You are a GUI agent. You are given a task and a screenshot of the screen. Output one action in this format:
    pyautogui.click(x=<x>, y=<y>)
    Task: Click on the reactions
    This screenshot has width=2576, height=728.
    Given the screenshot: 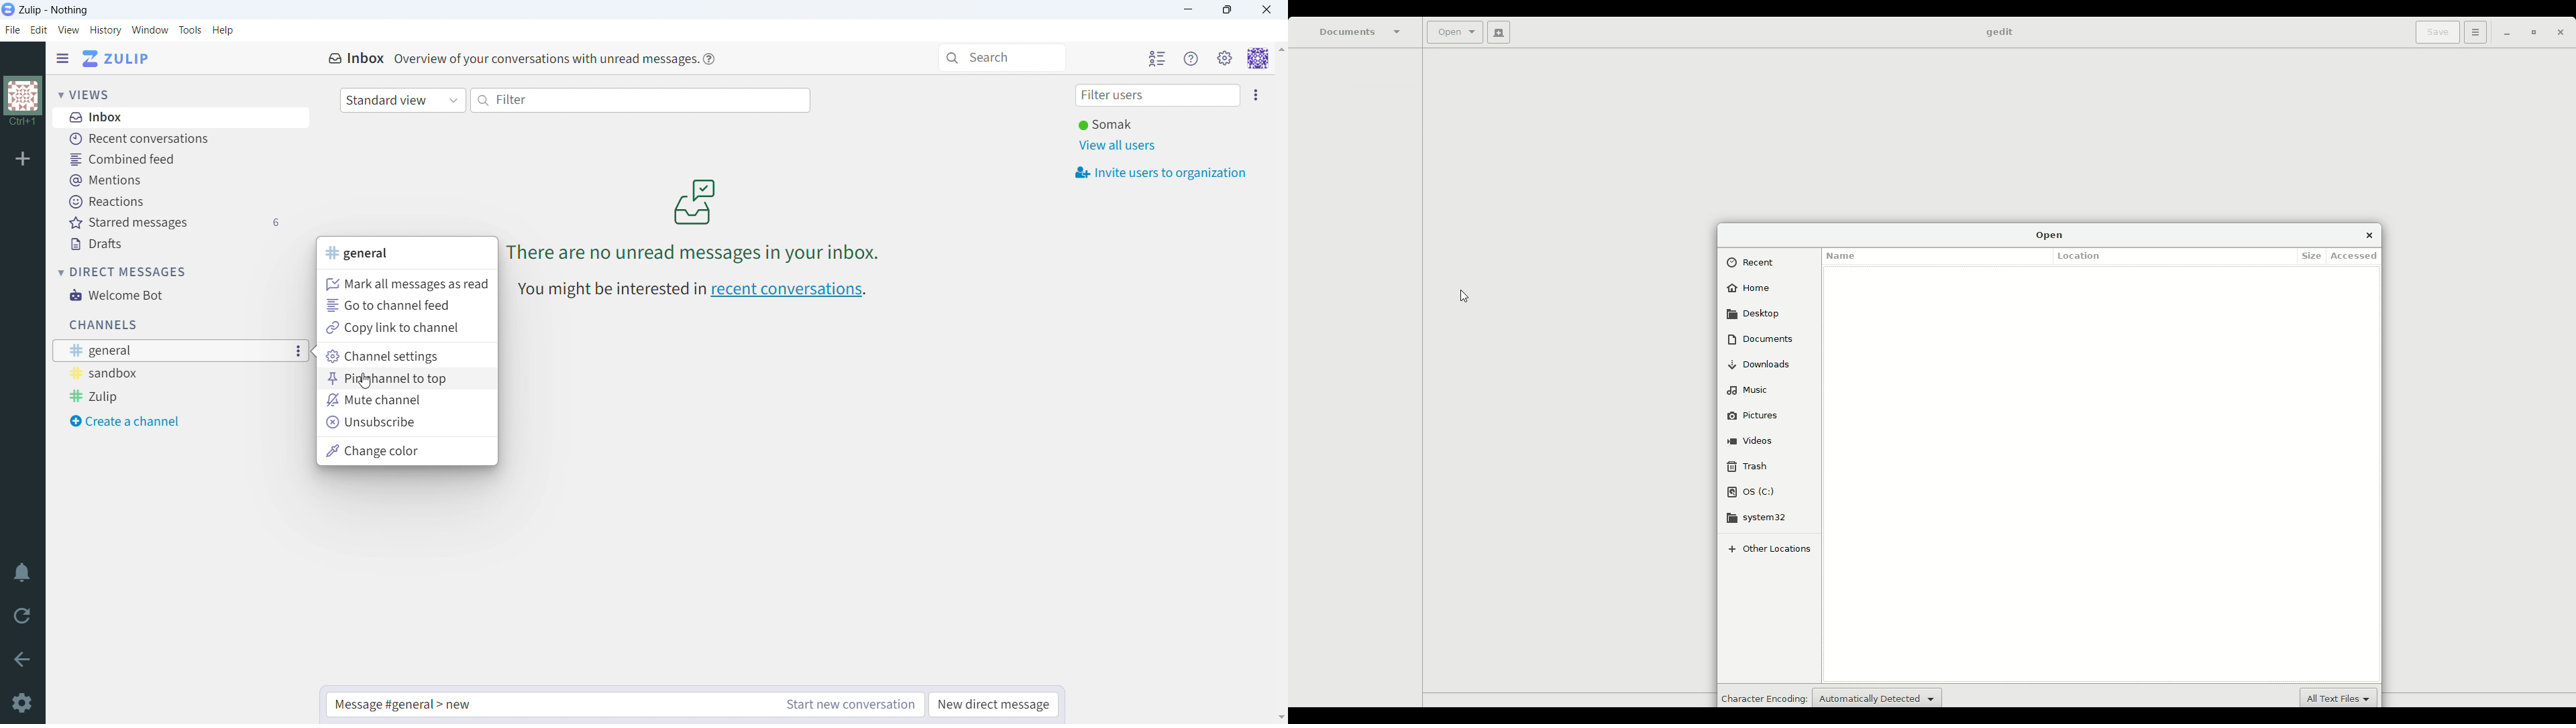 What is the action you would take?
    pyautogui.click(x=175, y=201)
    